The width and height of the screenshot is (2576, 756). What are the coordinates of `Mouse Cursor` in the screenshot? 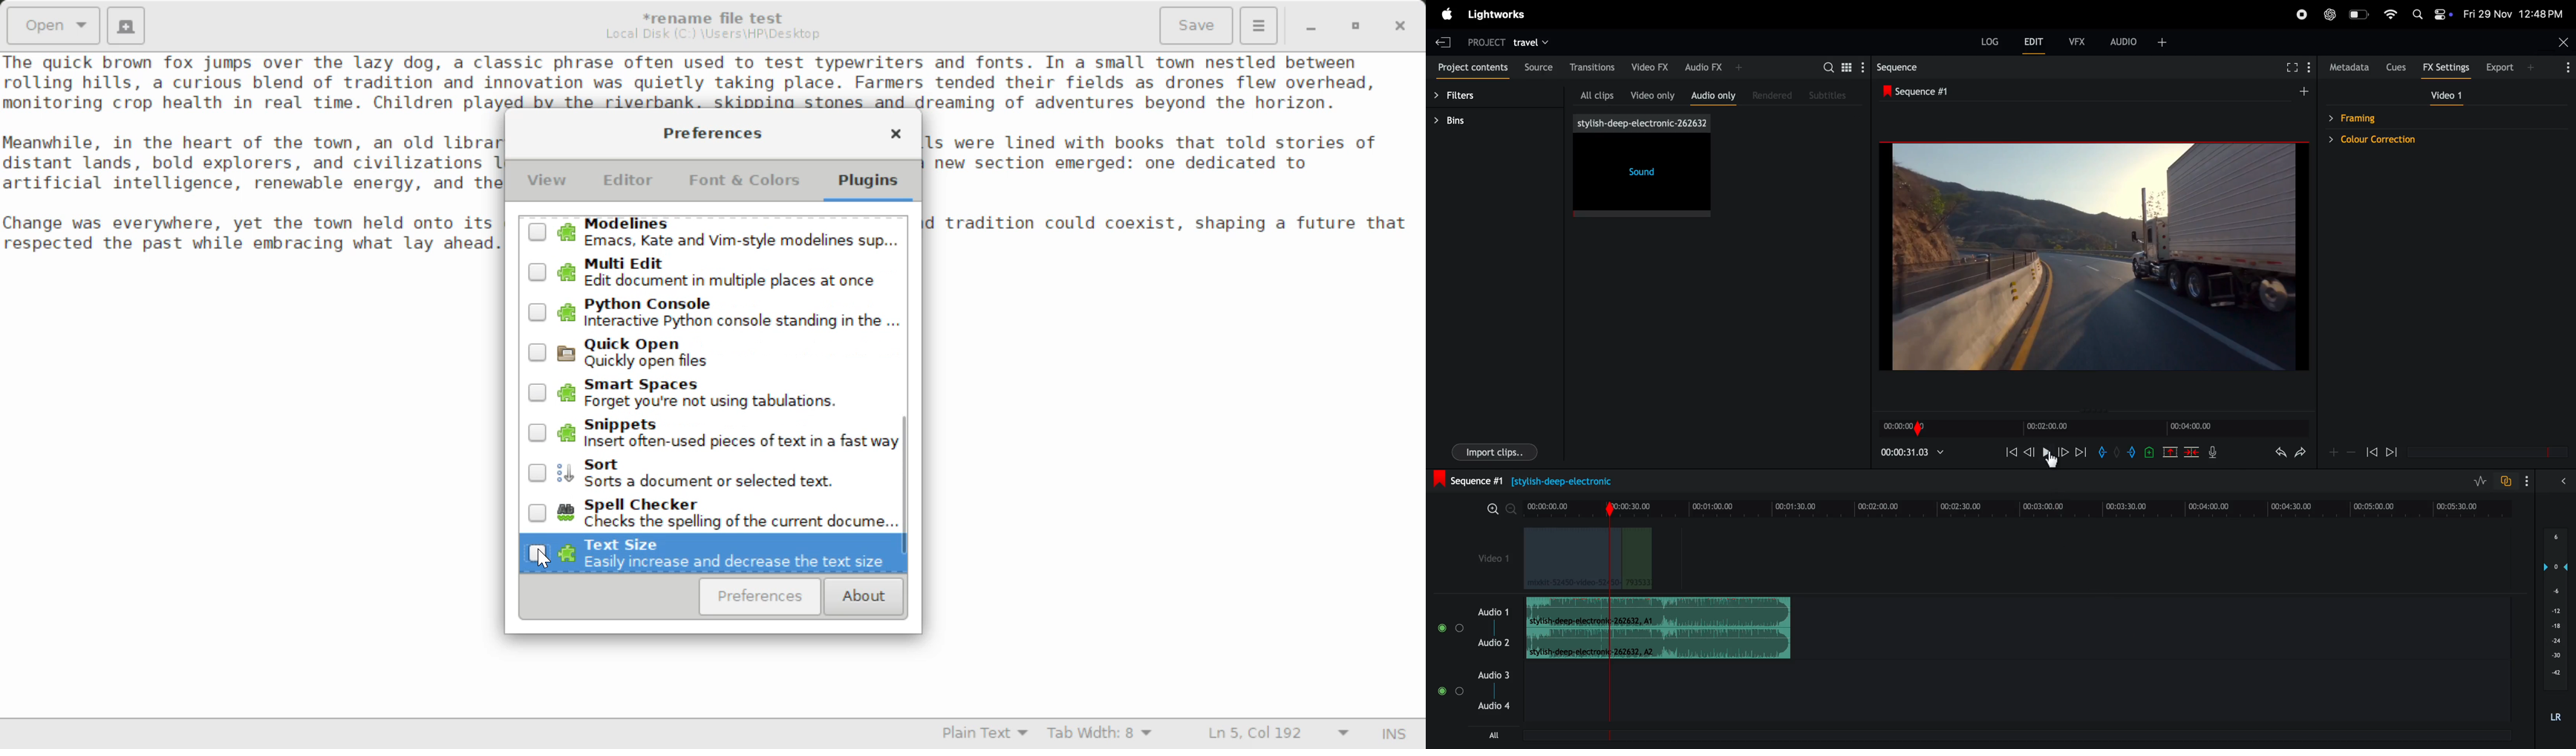 It's located at (2052, 464).